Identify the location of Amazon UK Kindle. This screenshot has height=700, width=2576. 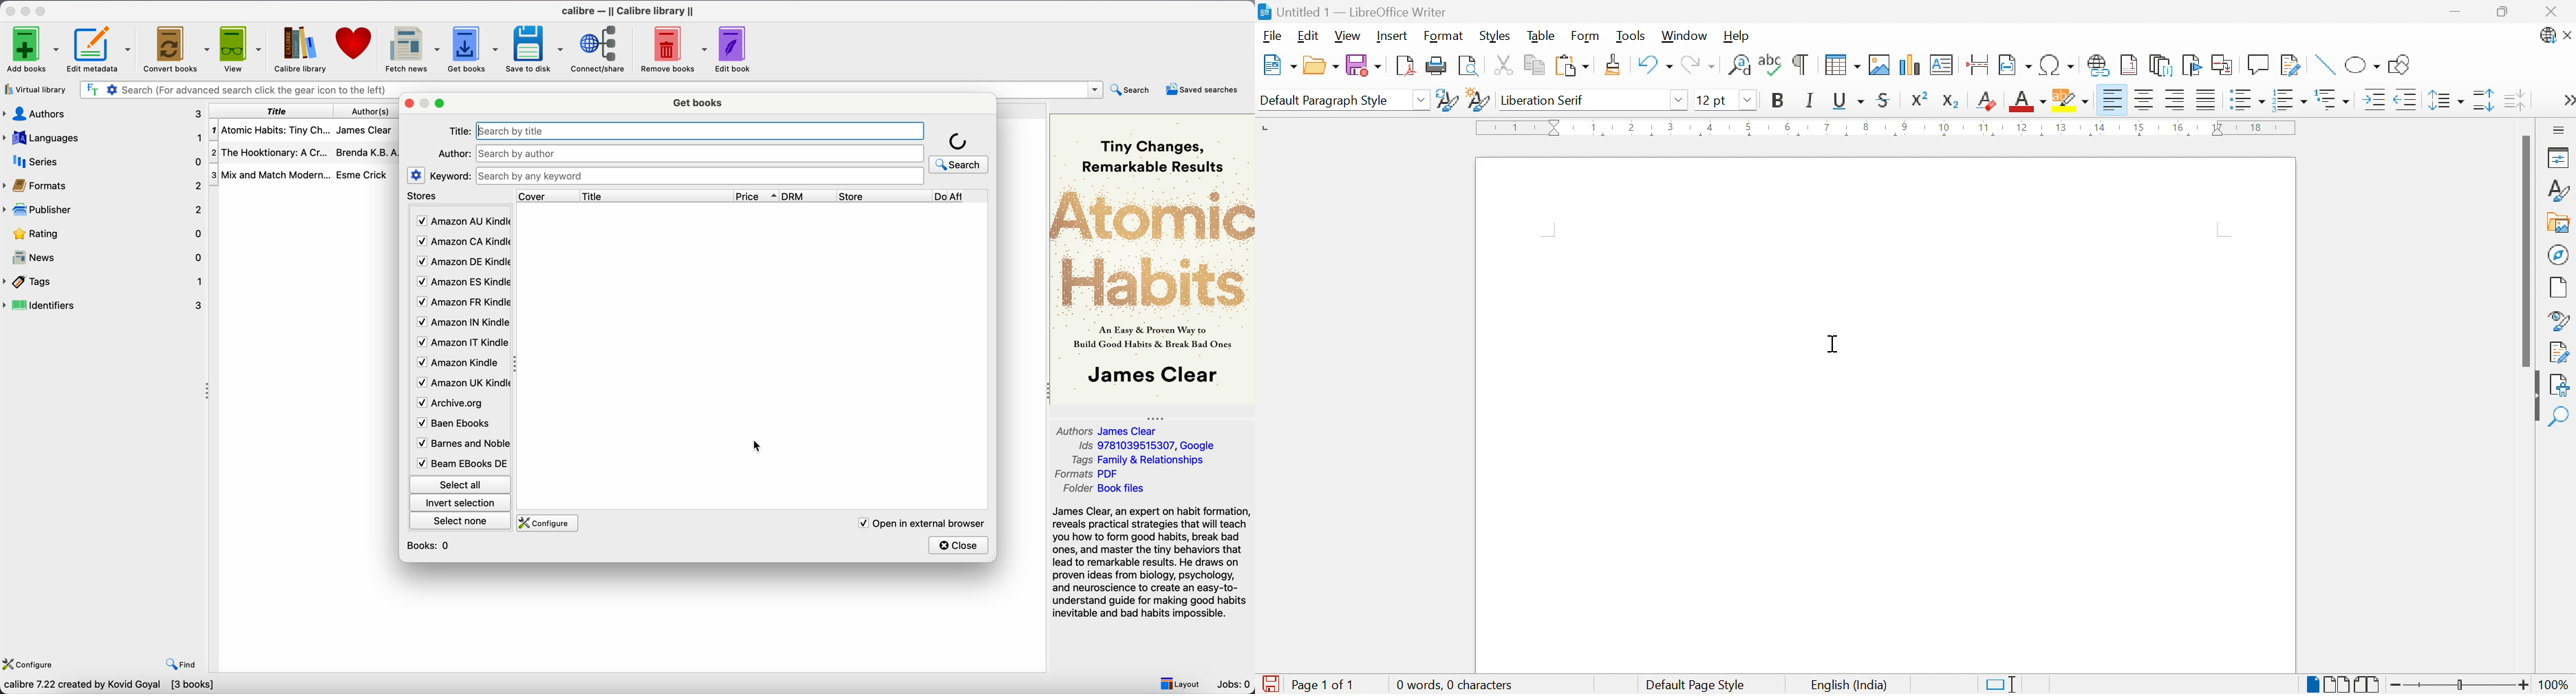
(460, 384).